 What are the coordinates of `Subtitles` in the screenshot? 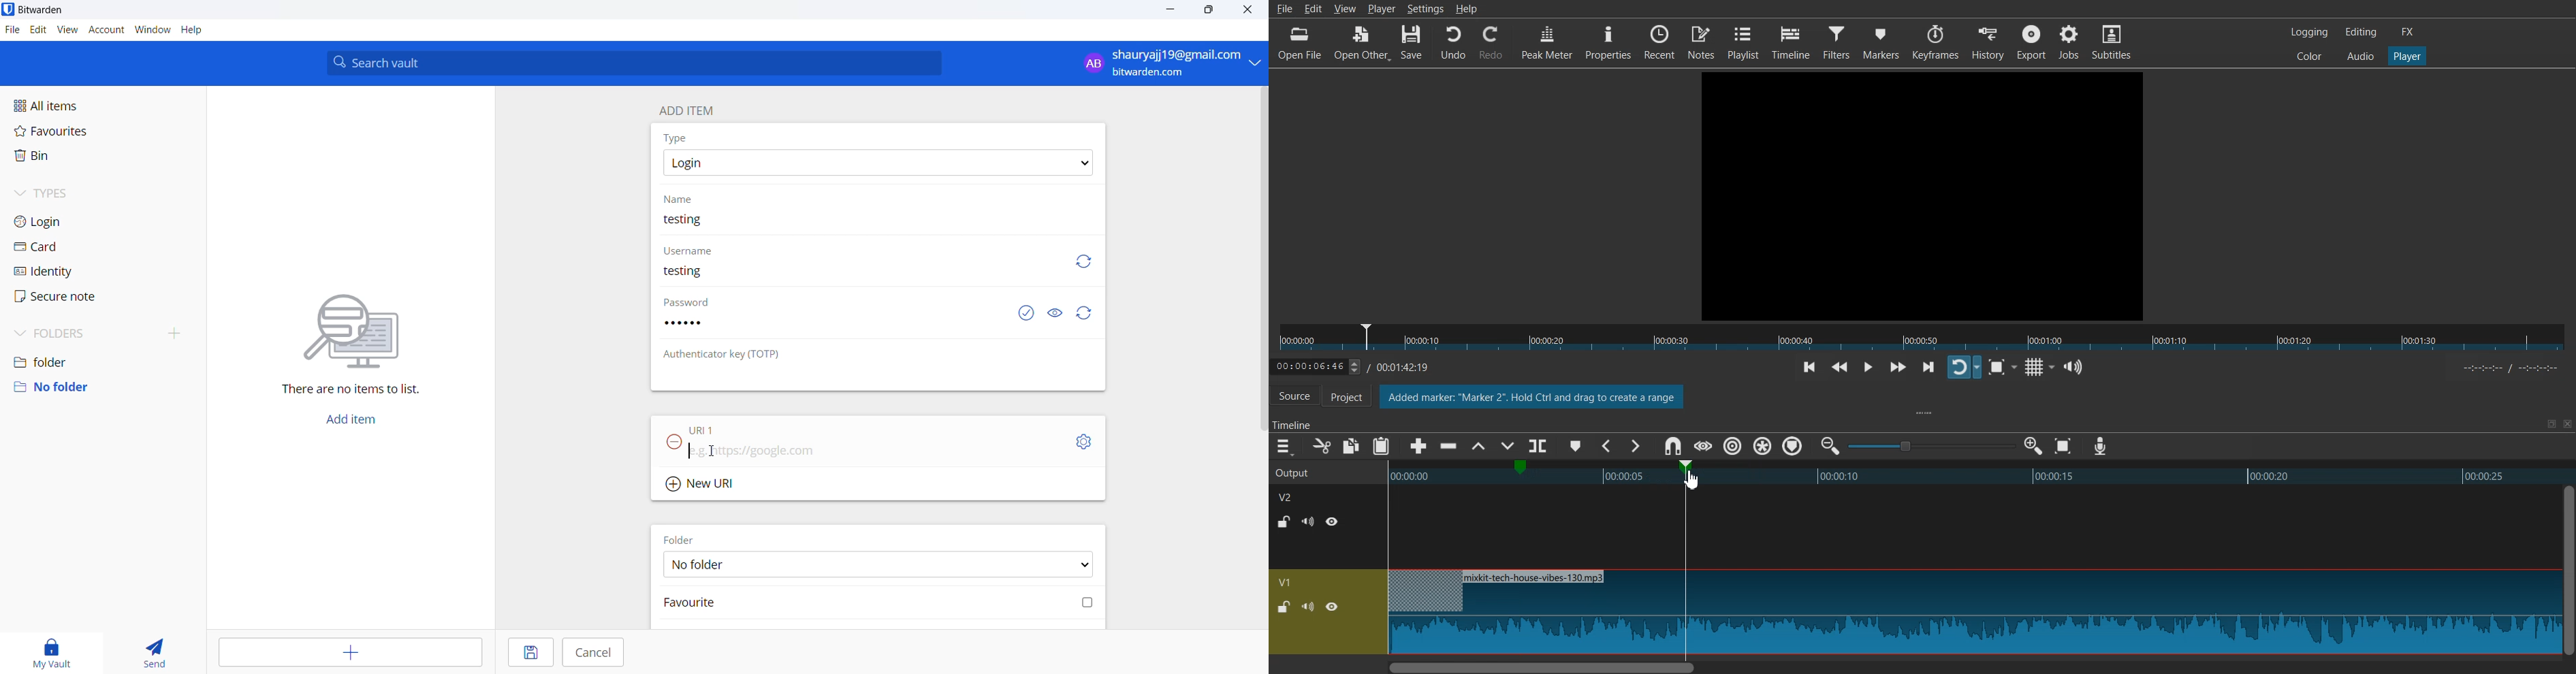 It's located at (2112, 41).